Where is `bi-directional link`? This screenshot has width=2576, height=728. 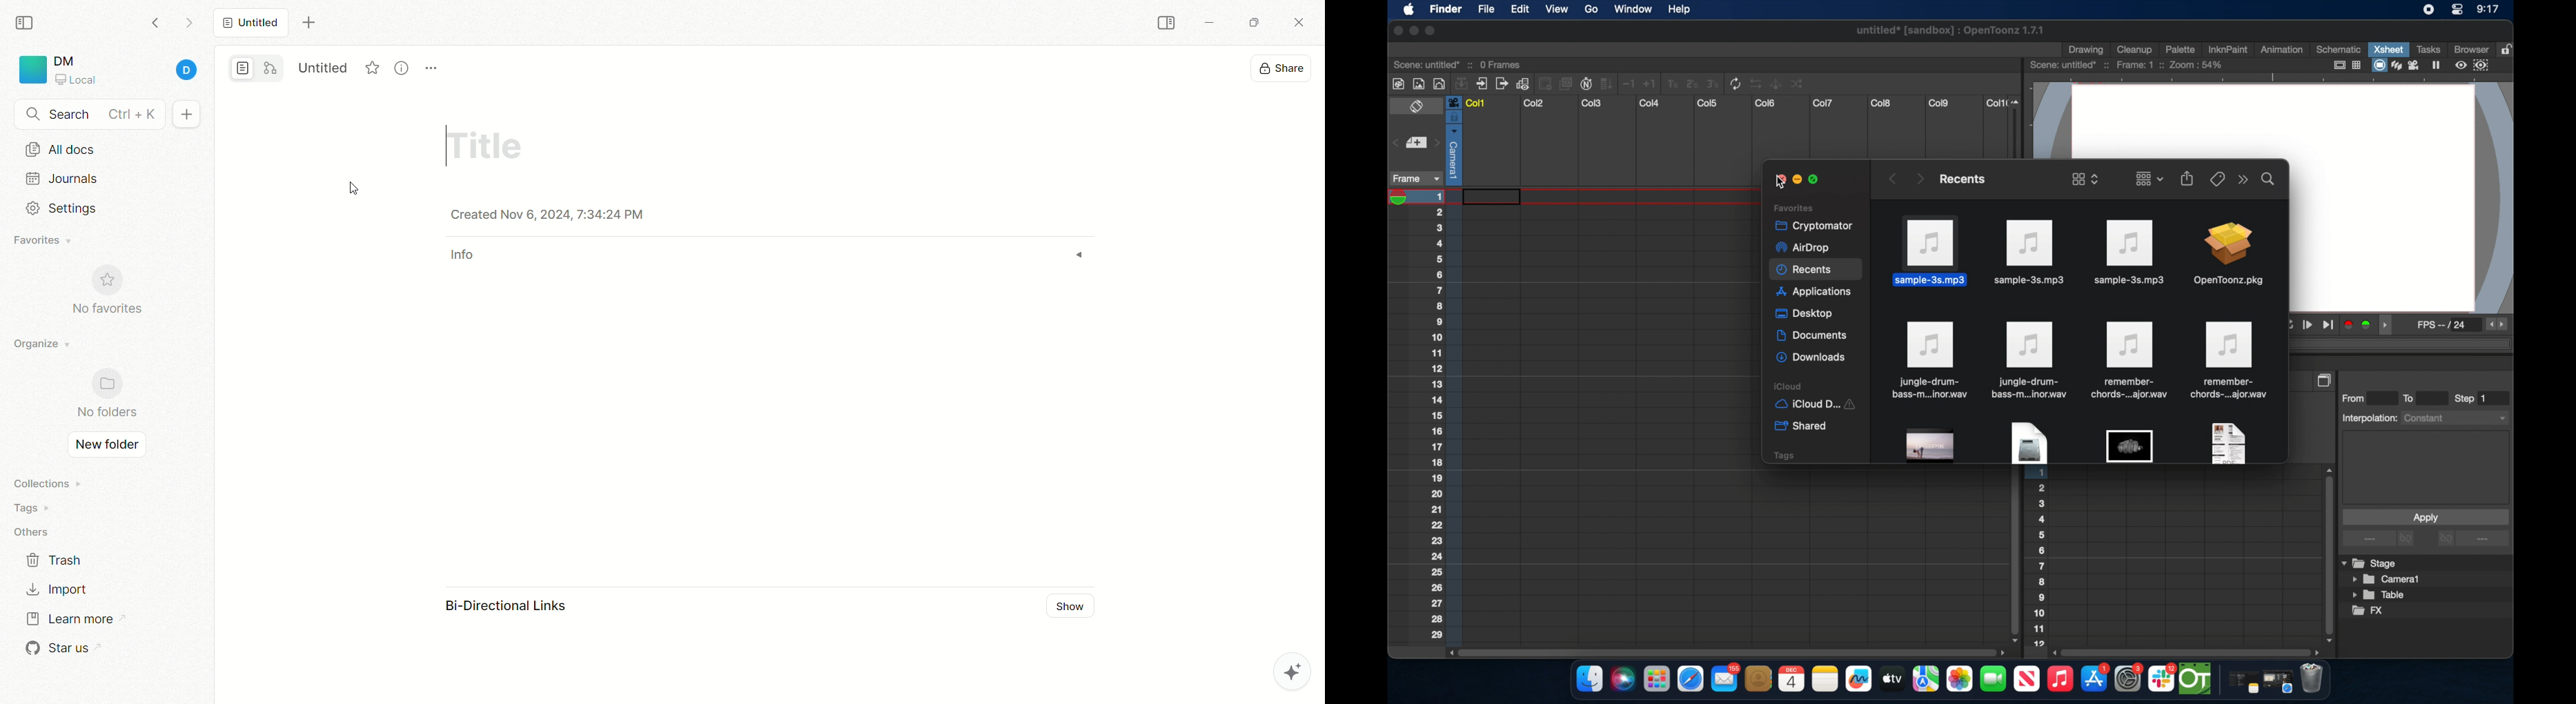 bi-directional link is located at coordinates (518, 608).